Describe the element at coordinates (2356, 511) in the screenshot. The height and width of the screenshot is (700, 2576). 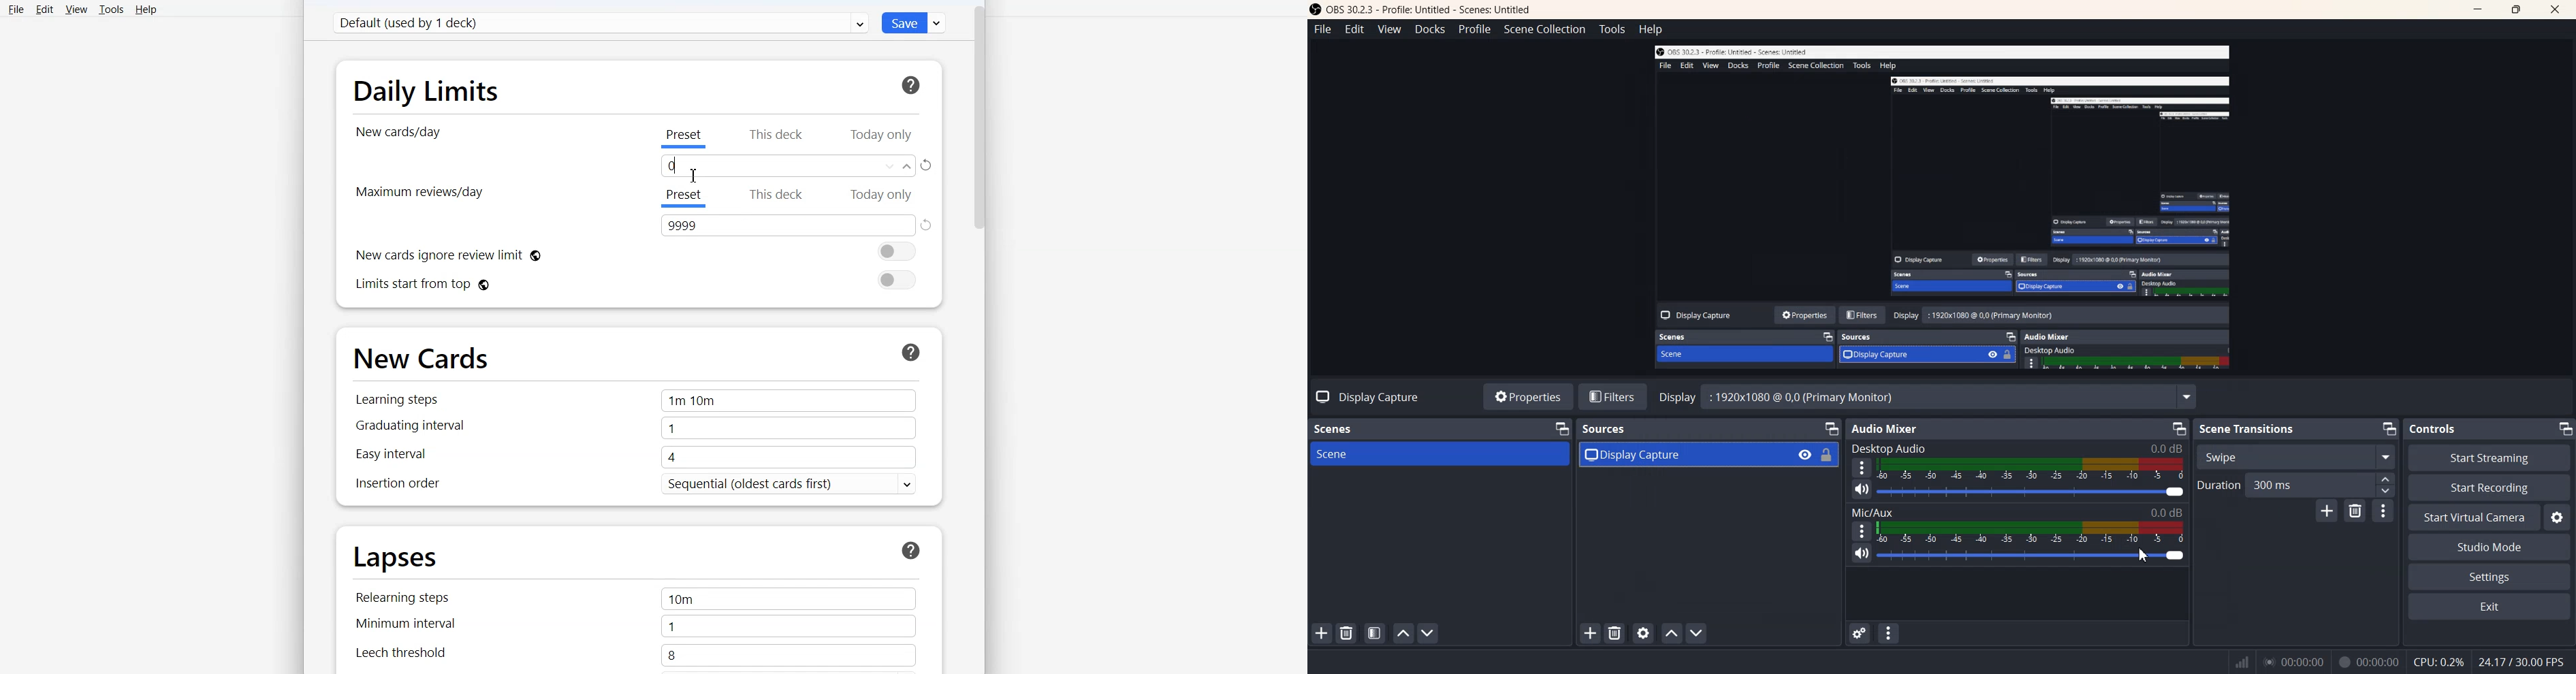
I see `Remove configurable Transition` at that location.